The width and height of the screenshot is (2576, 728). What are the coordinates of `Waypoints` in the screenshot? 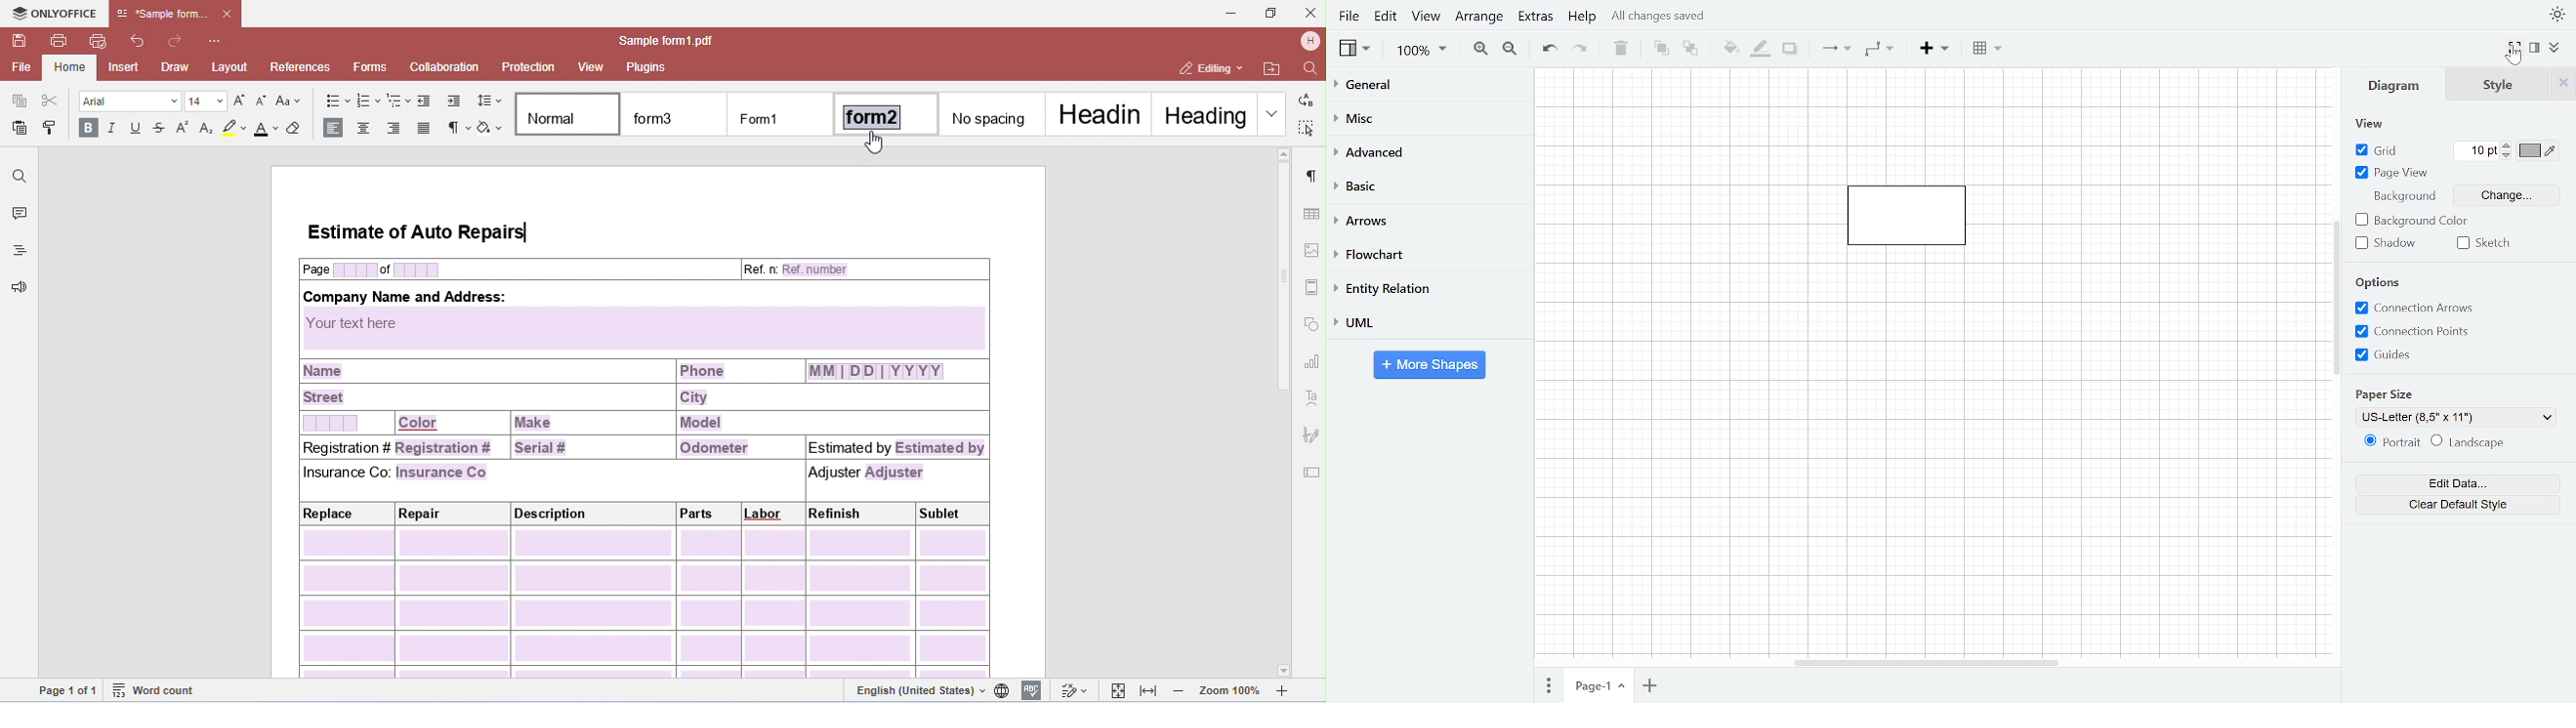 It's located at (1881, 51).